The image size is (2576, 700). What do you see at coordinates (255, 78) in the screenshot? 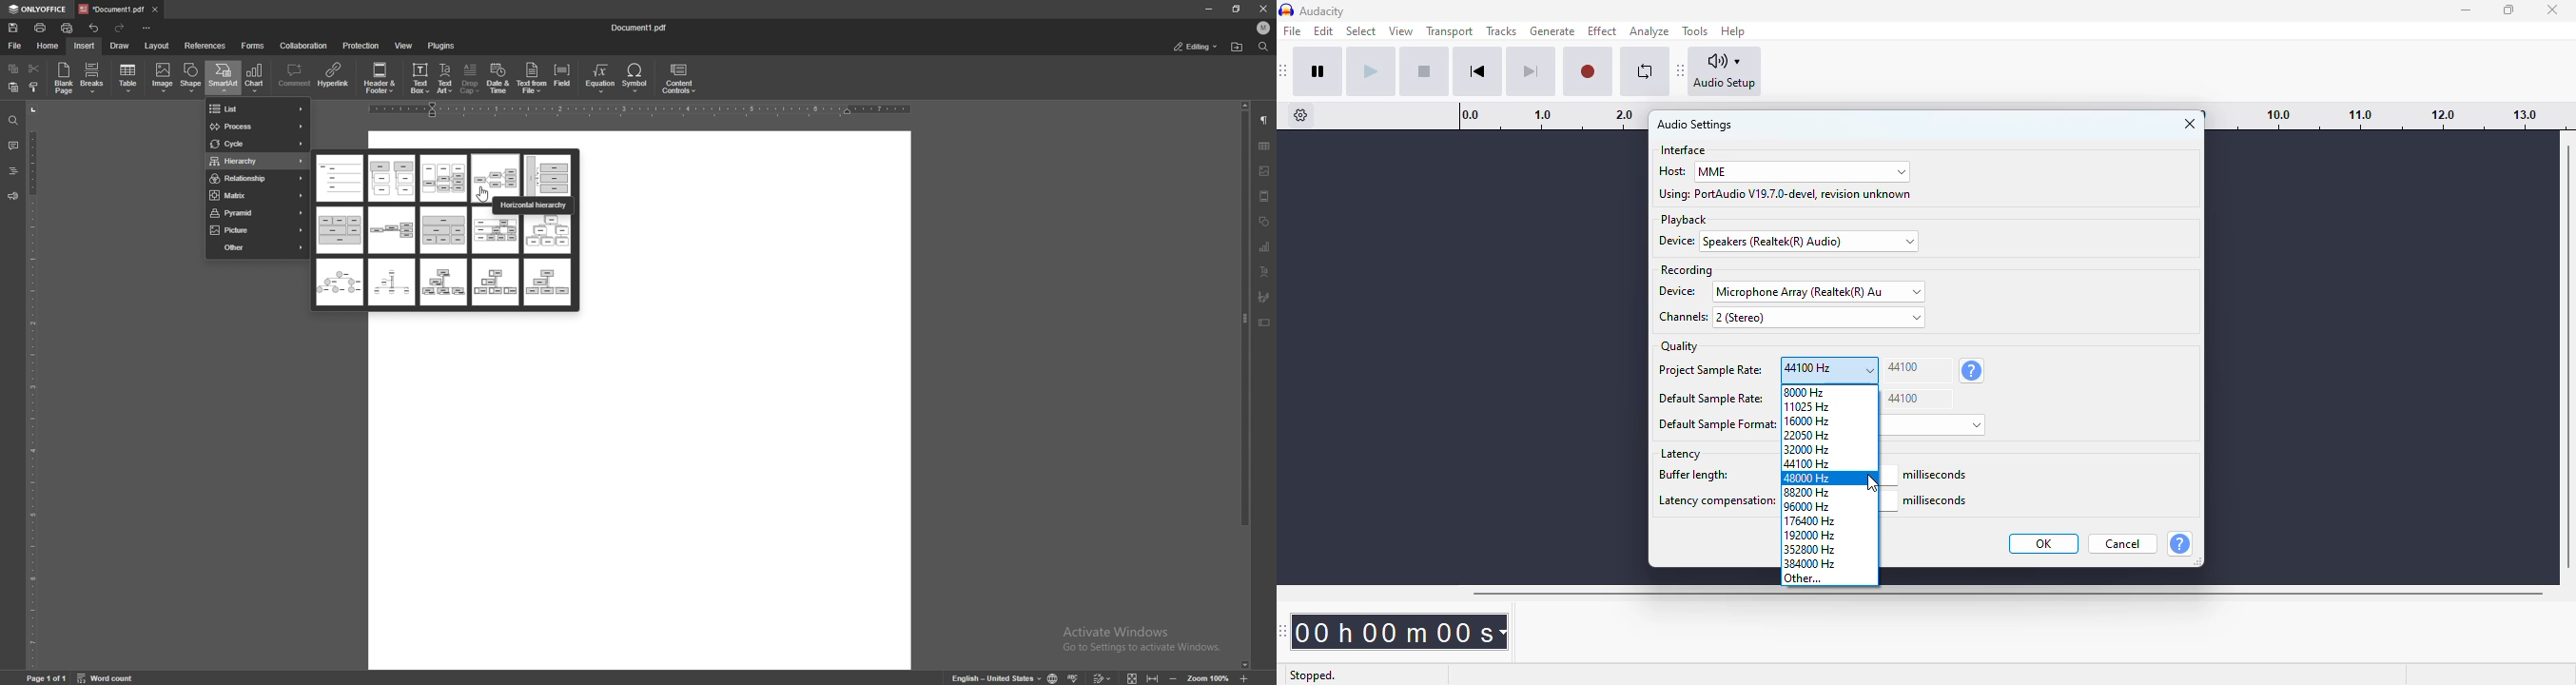
I see `chart` at bounding box center [255, 78].